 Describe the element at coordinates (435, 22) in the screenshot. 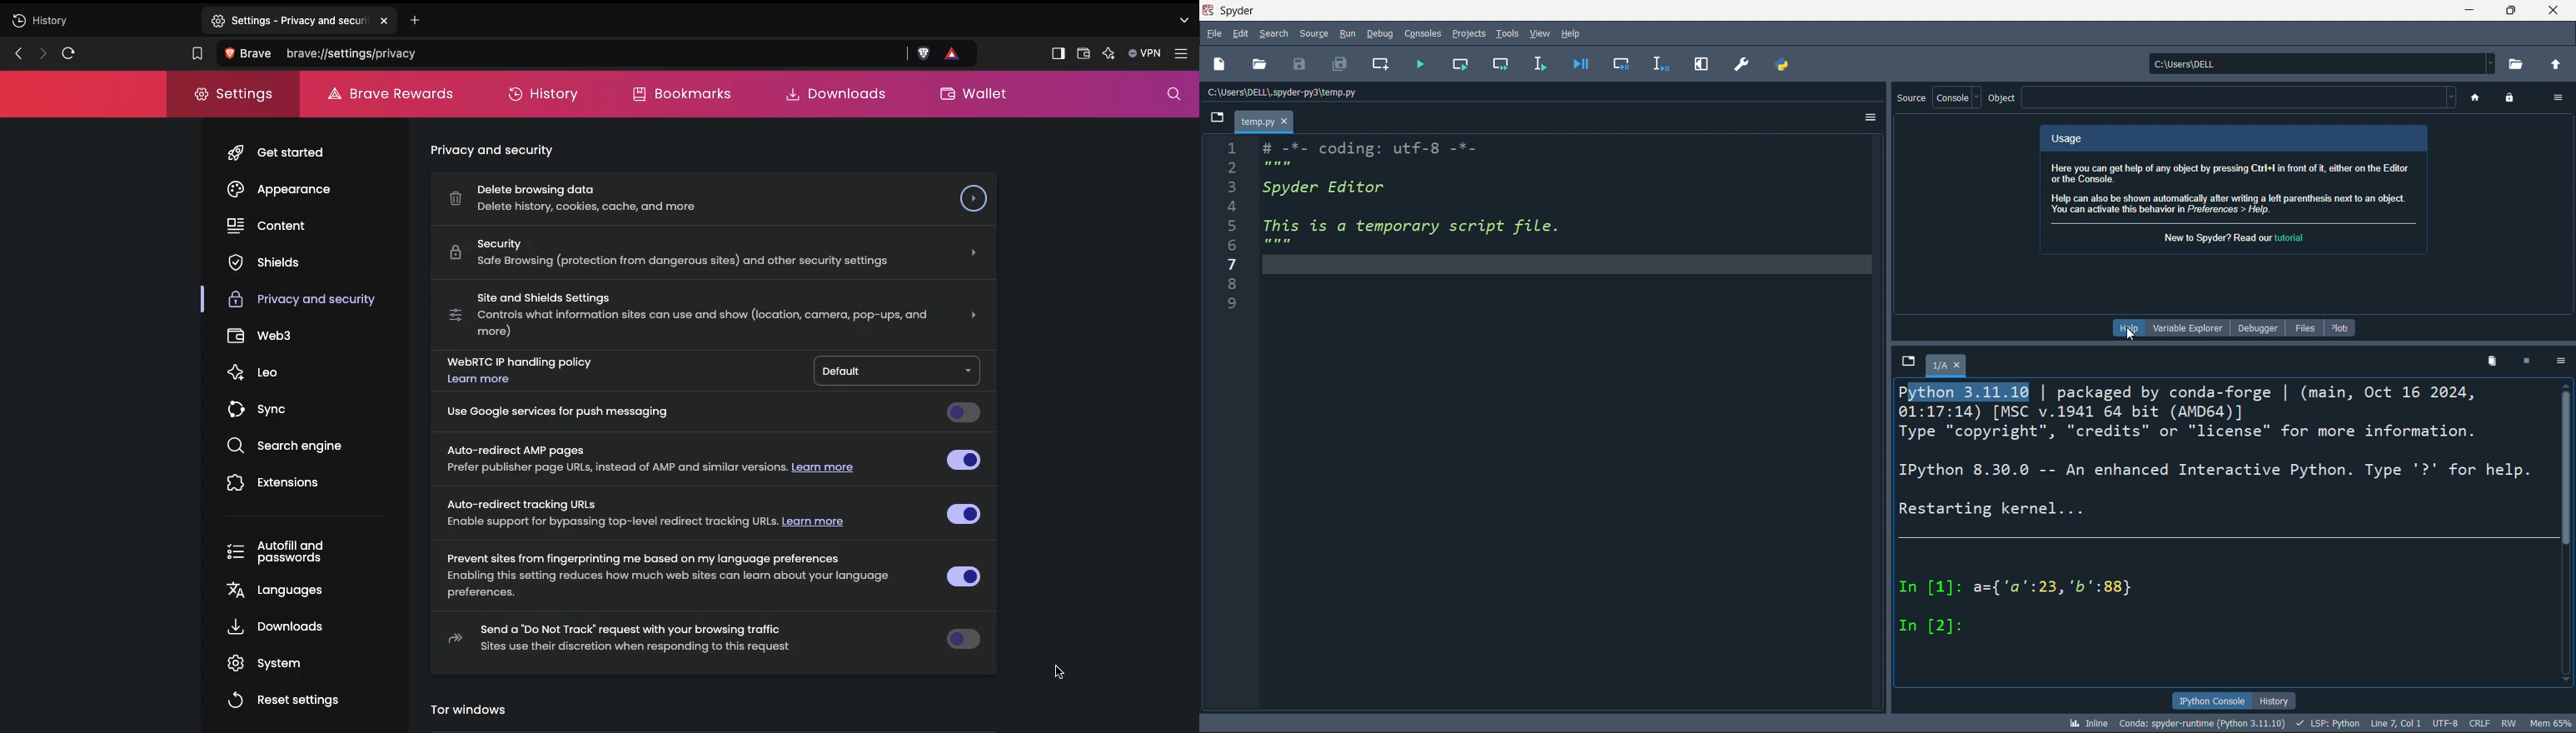

I see `Add new tab` at that location.